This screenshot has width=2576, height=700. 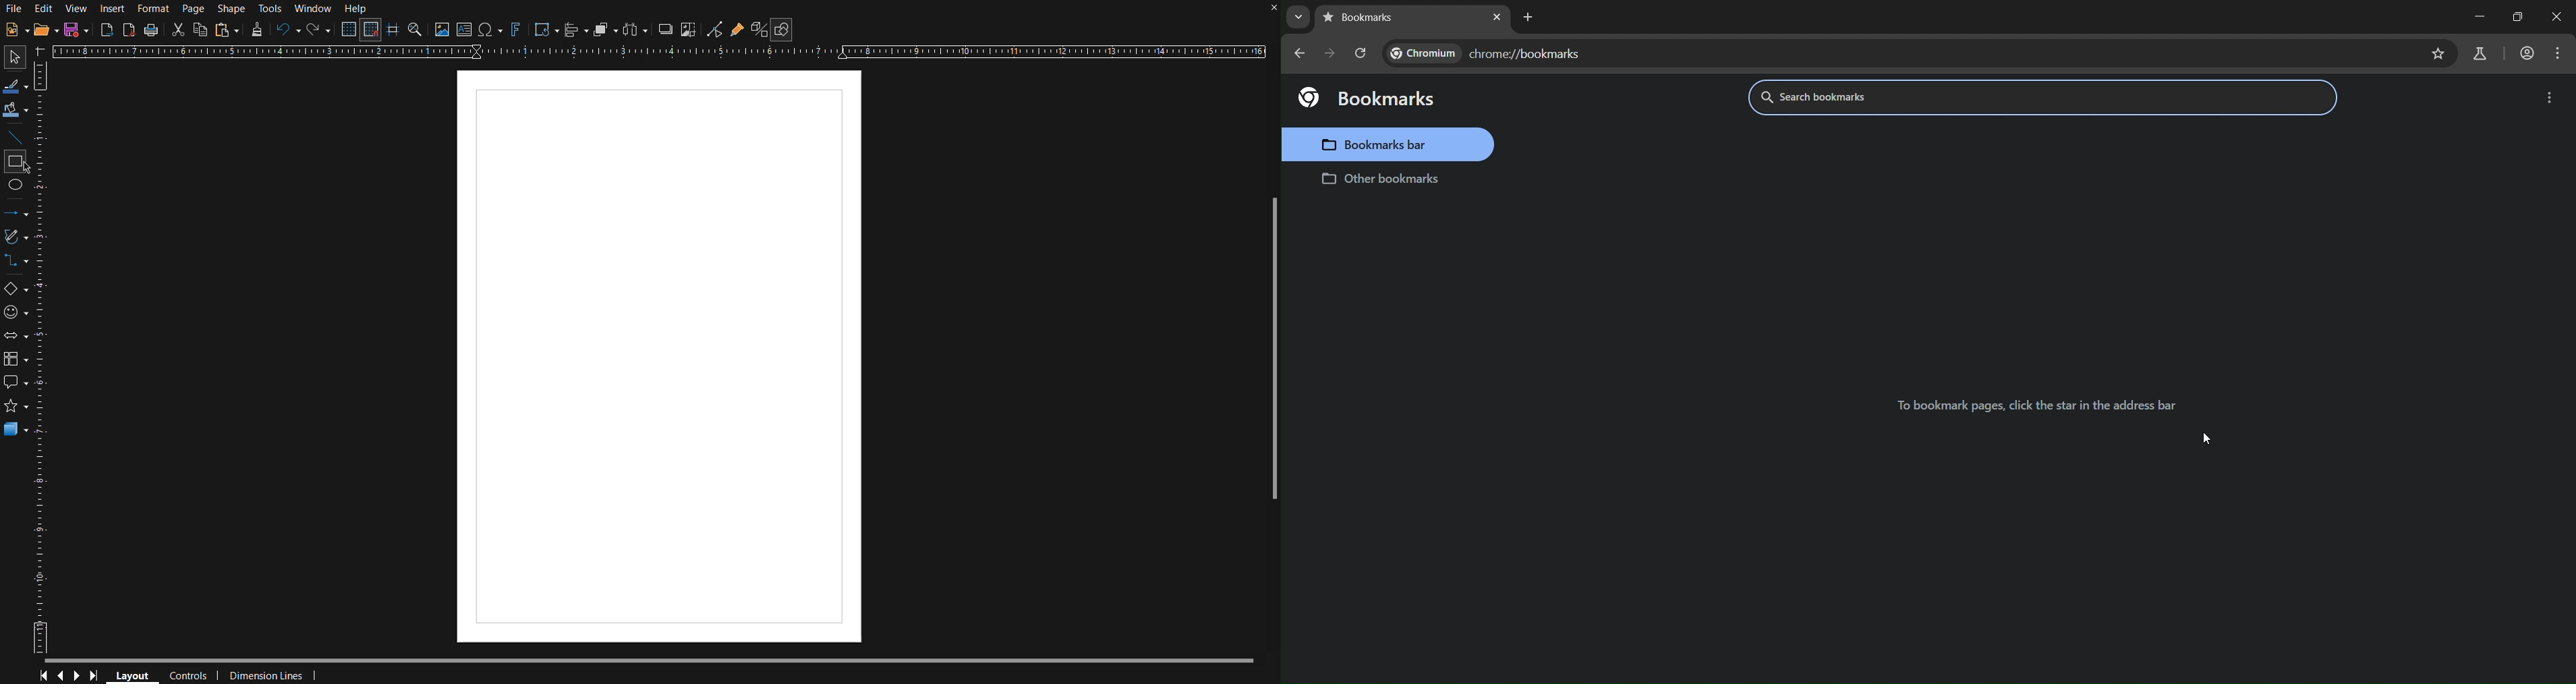 I want to click on Line Color, so click(x=16, y=84).